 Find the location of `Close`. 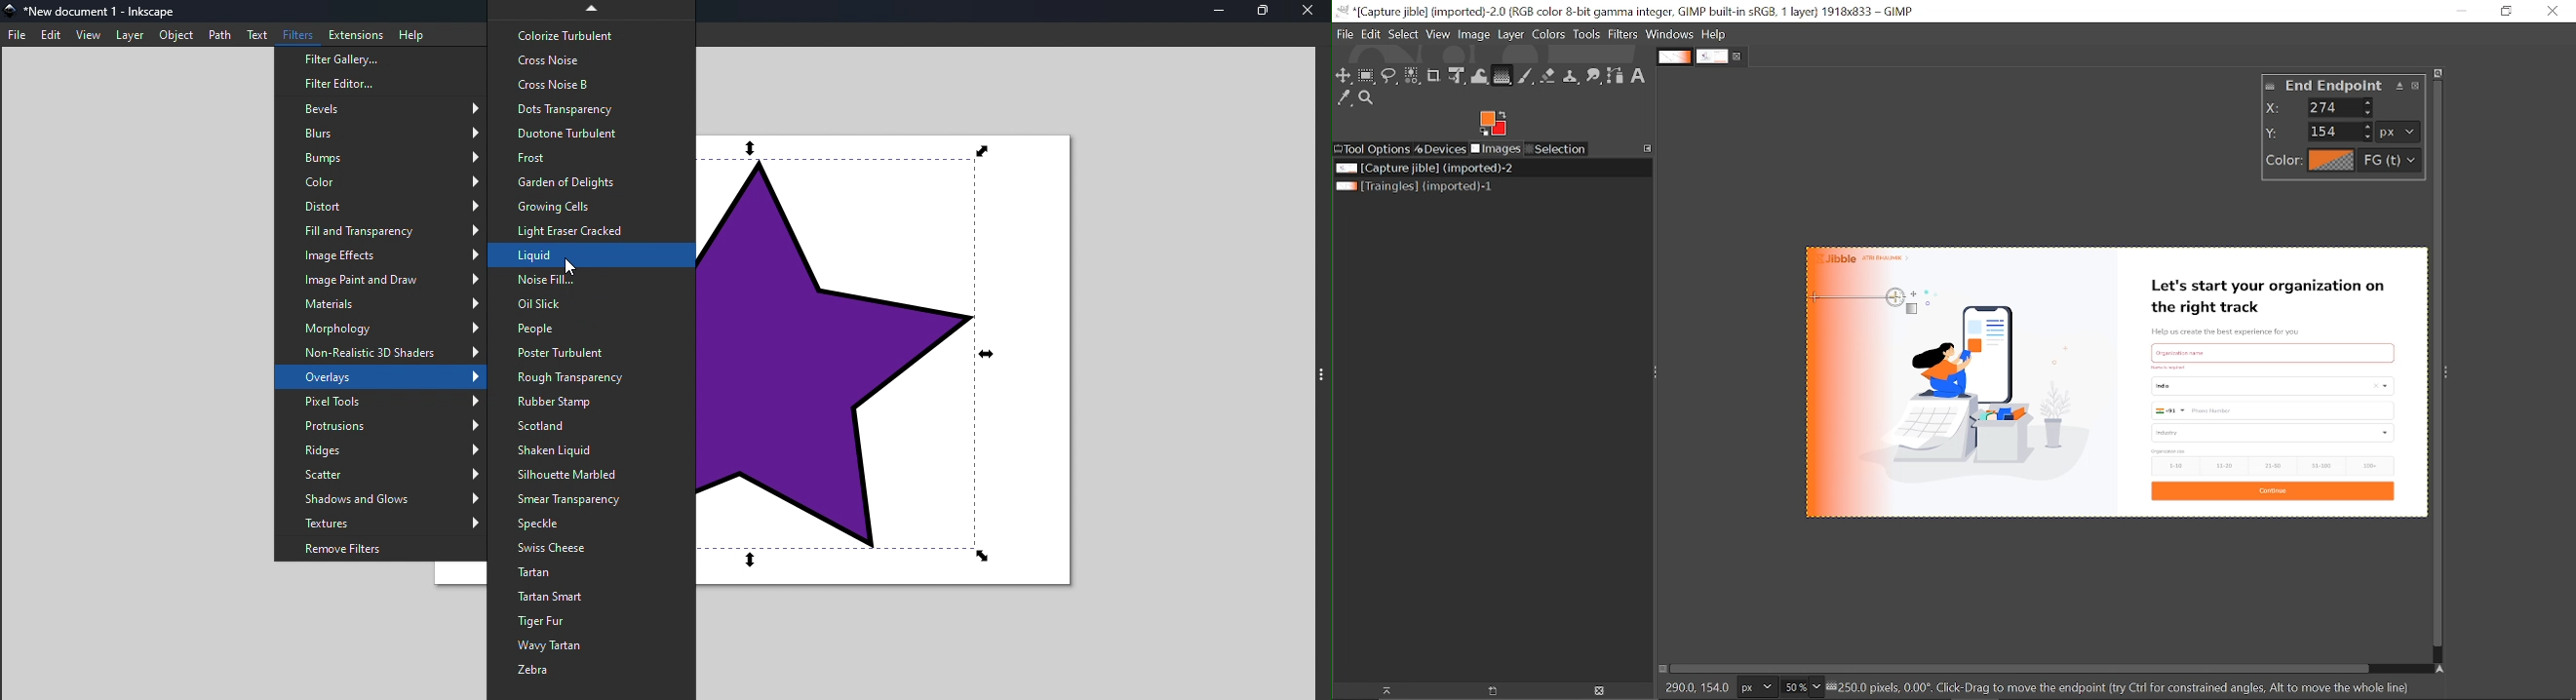

Close is located at coordinates (2551, 11).